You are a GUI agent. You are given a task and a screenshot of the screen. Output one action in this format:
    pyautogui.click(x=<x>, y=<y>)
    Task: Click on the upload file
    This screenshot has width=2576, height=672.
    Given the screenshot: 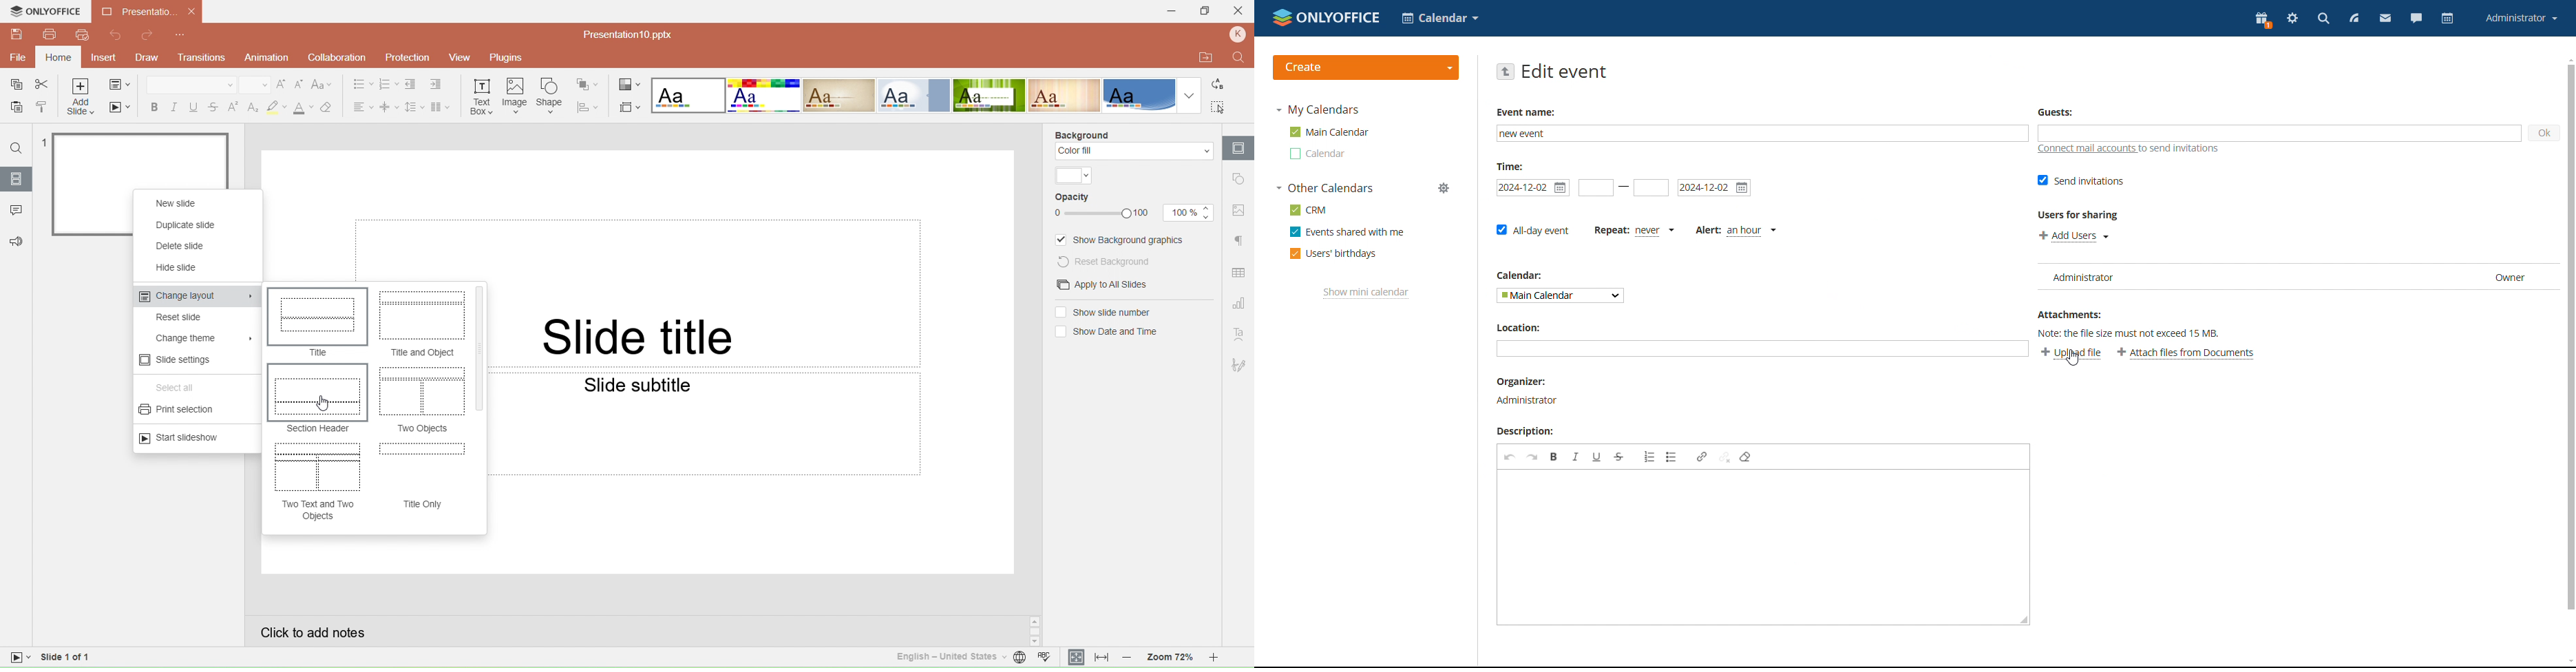 What is the action you would take?
    pyautogui.click(x=2071, y=353)
    